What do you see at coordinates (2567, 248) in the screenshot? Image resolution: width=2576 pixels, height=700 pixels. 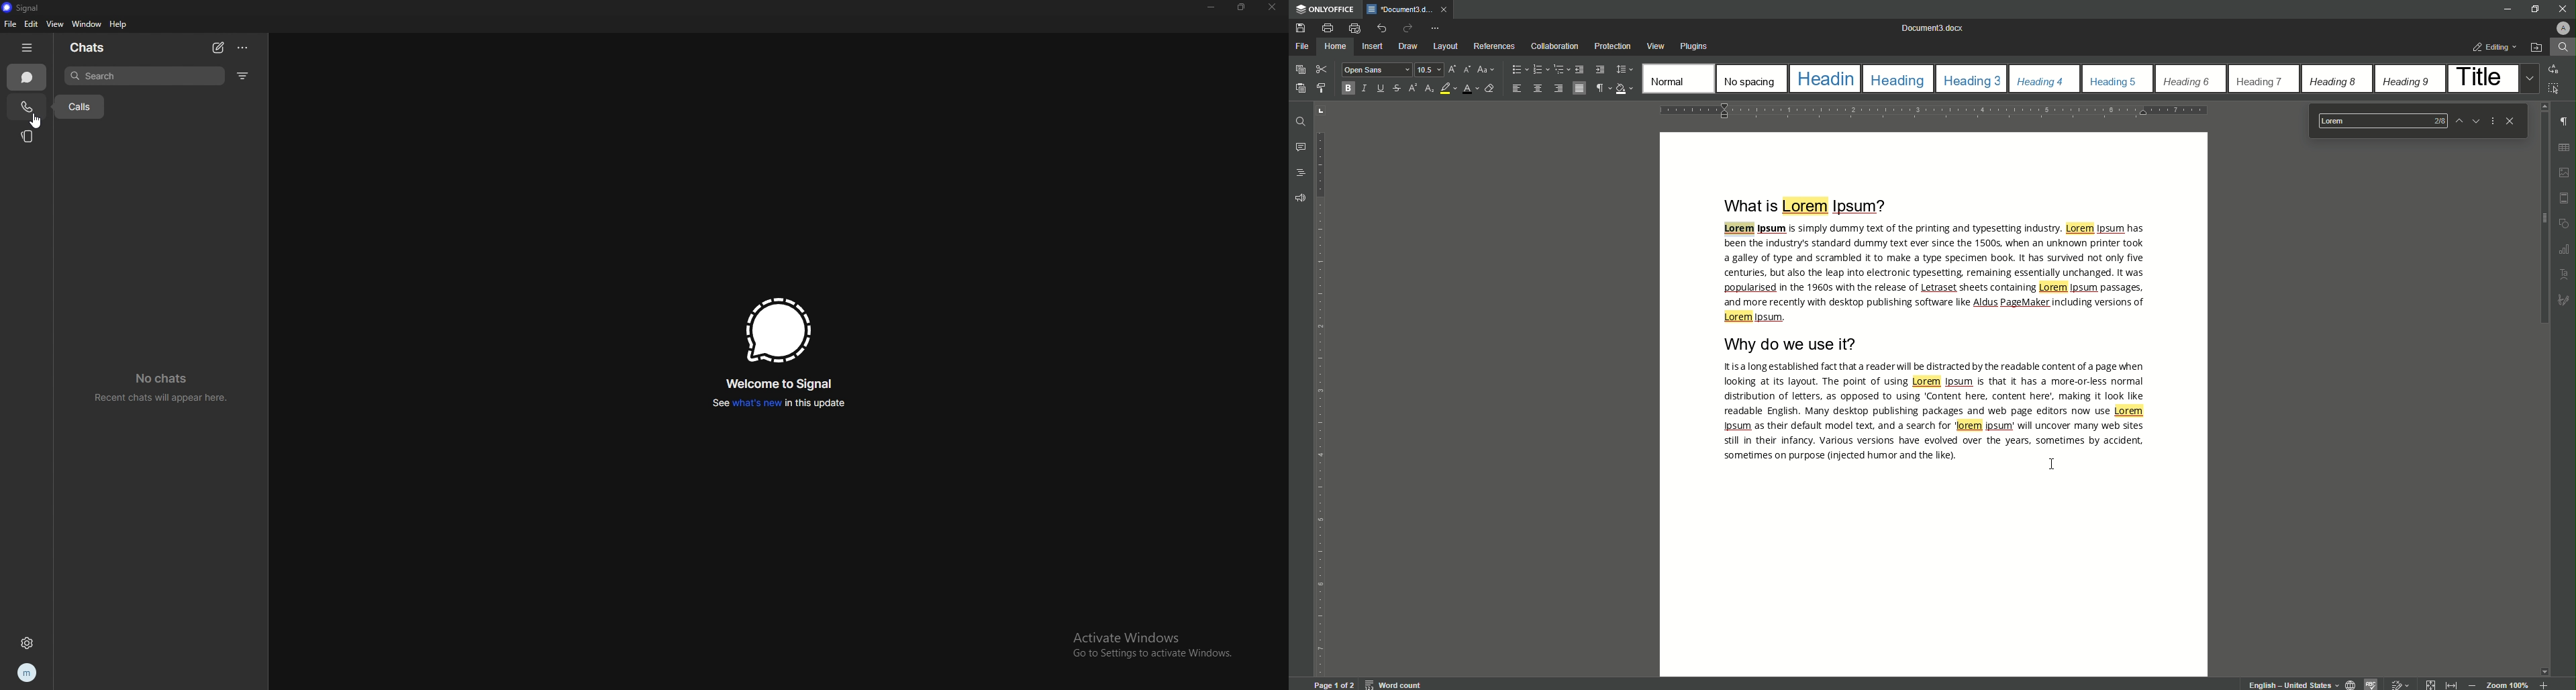 I see `Graphs` at bounding box center [2567, 248].